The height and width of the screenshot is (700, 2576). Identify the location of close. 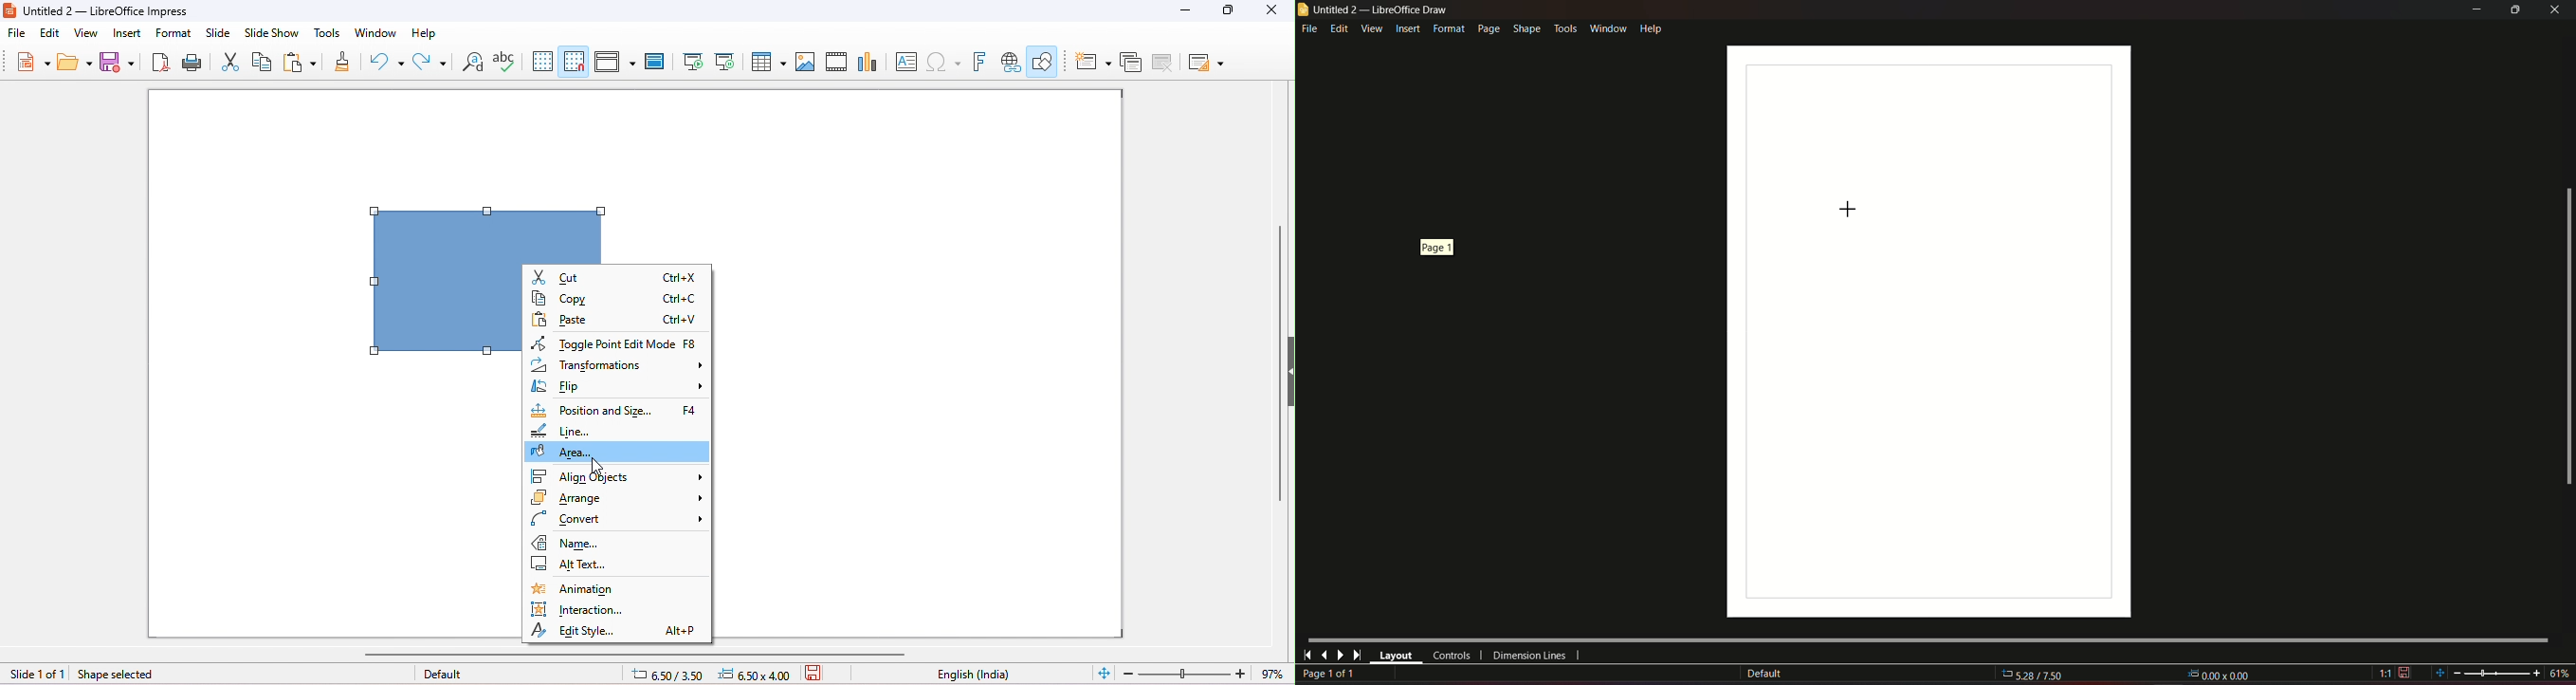
(1270, 10).